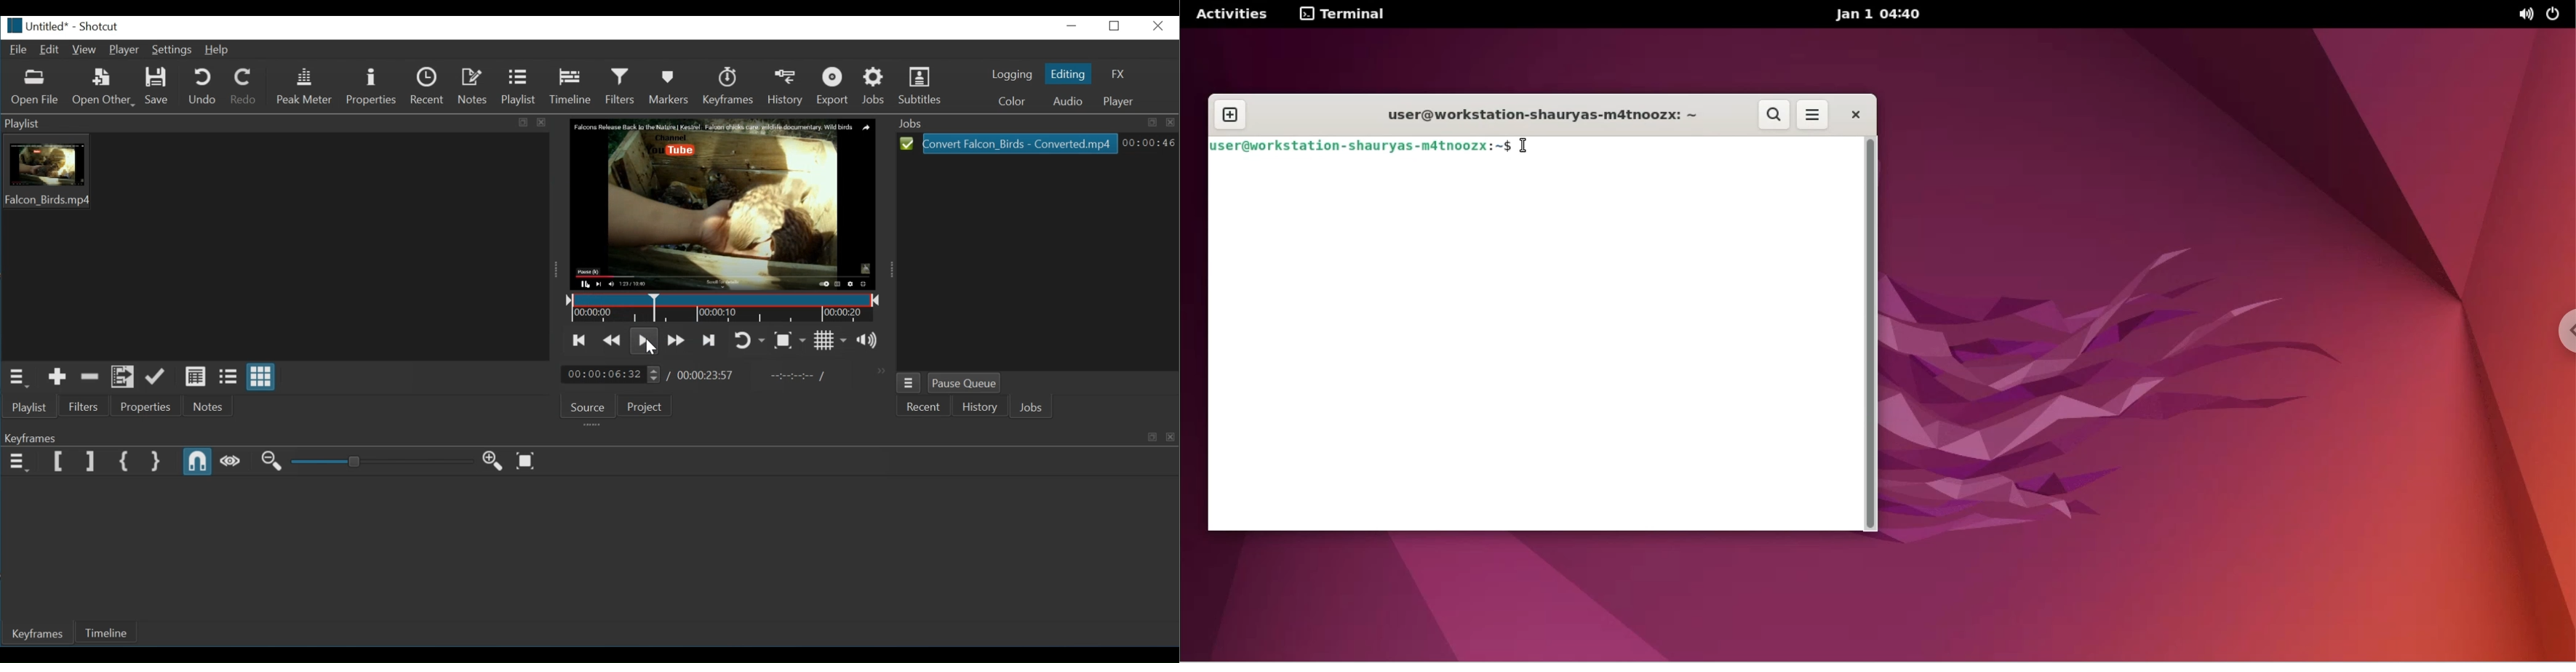 The image size is (2576, 672). Describe the element at coordinates (1815, 115) in the screenshot. I see `more options` at that location.